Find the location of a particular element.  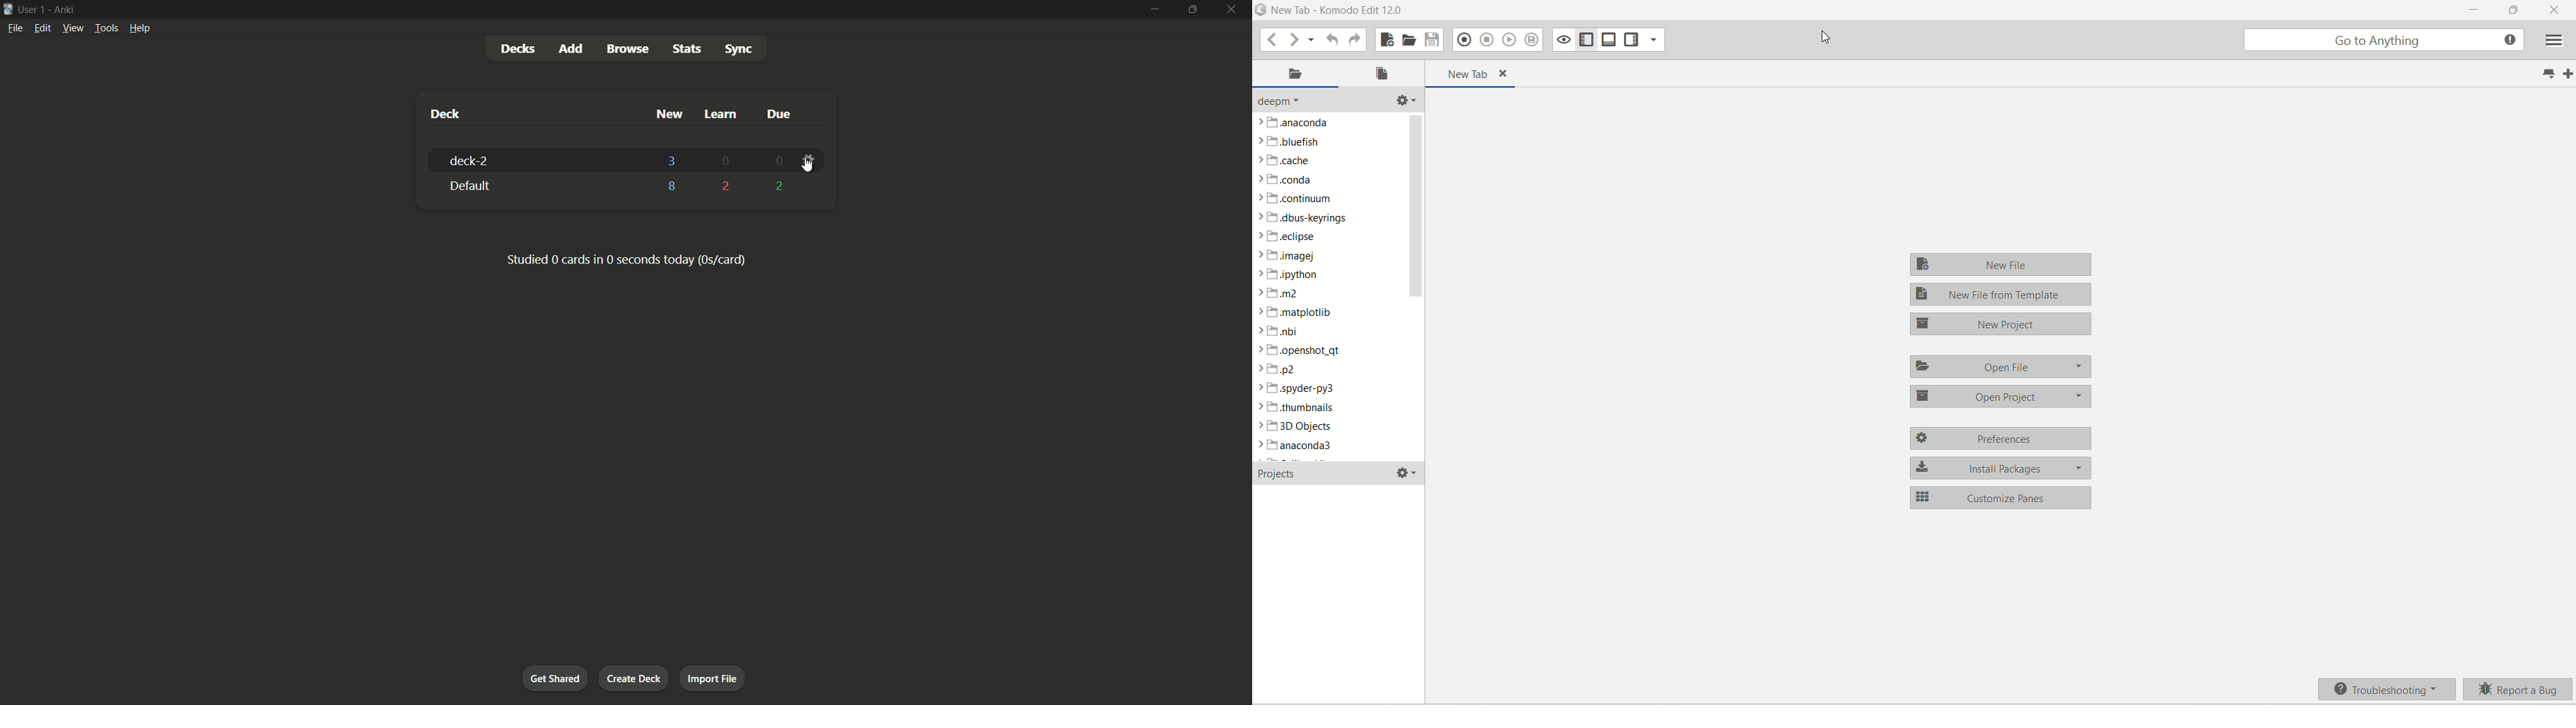

tools menu is located at coordinates (107, 28).